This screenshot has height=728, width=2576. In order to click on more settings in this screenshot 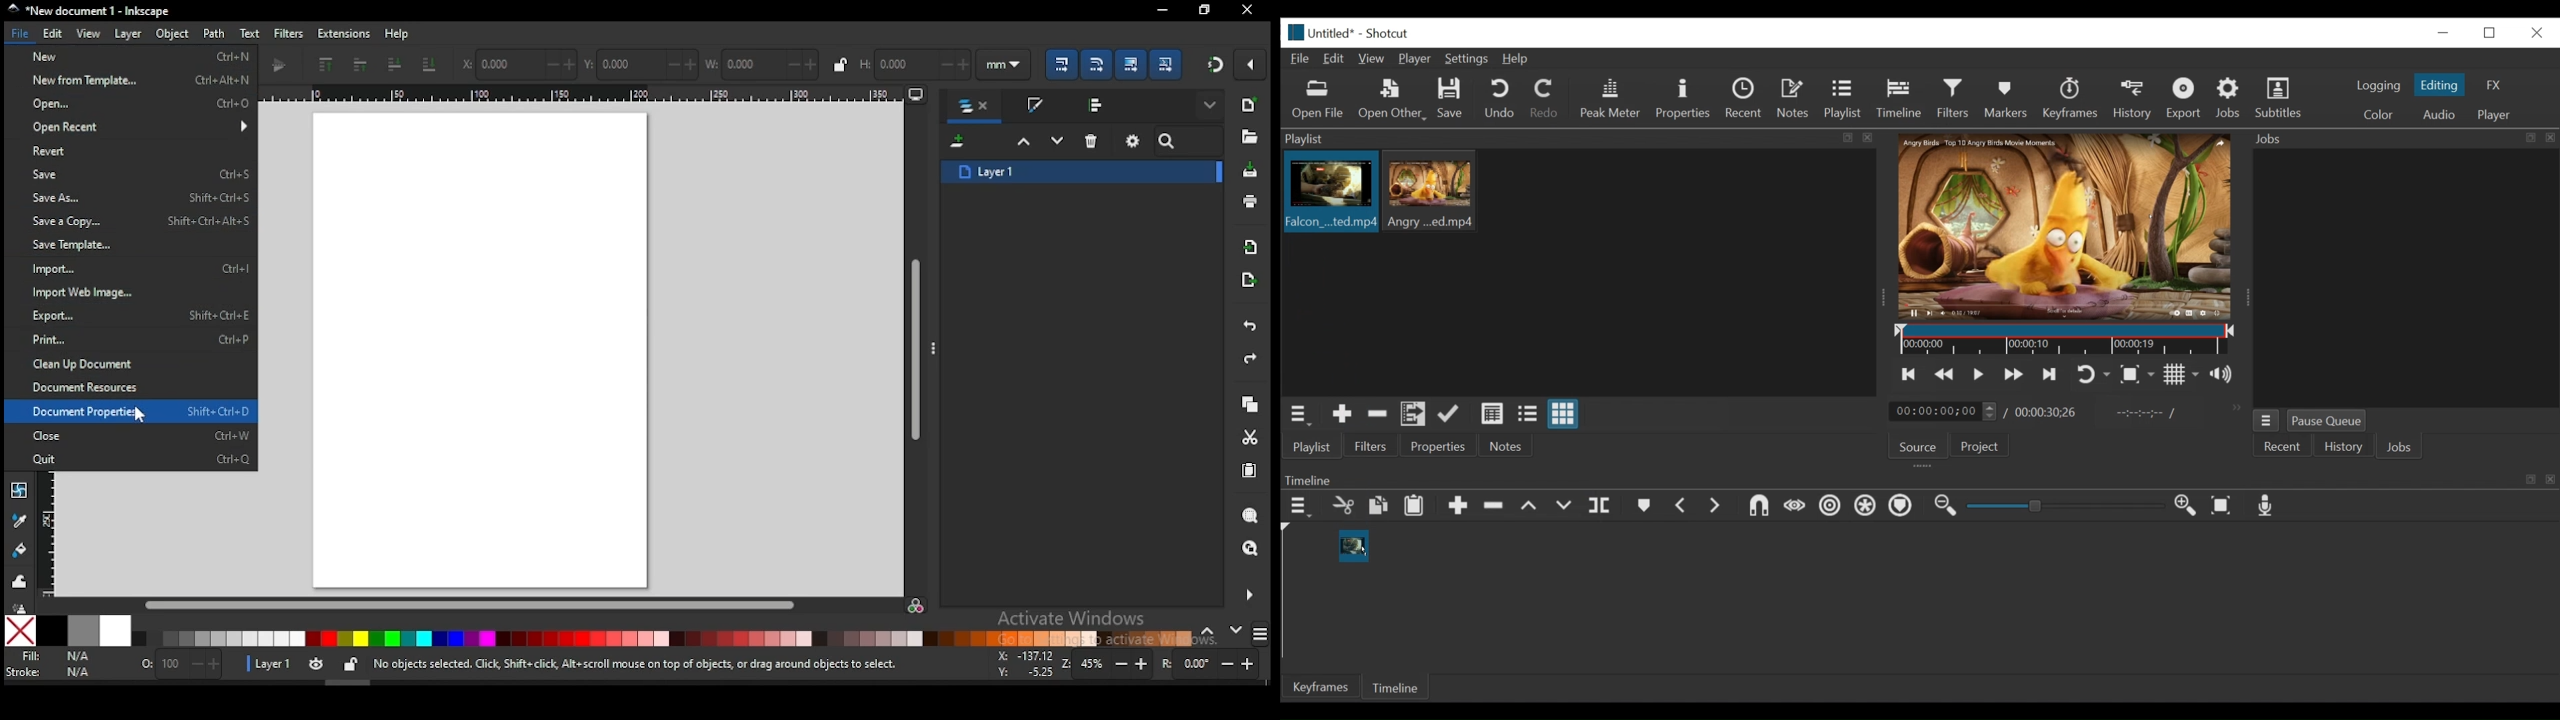, I will do `click(1247, 595)`.